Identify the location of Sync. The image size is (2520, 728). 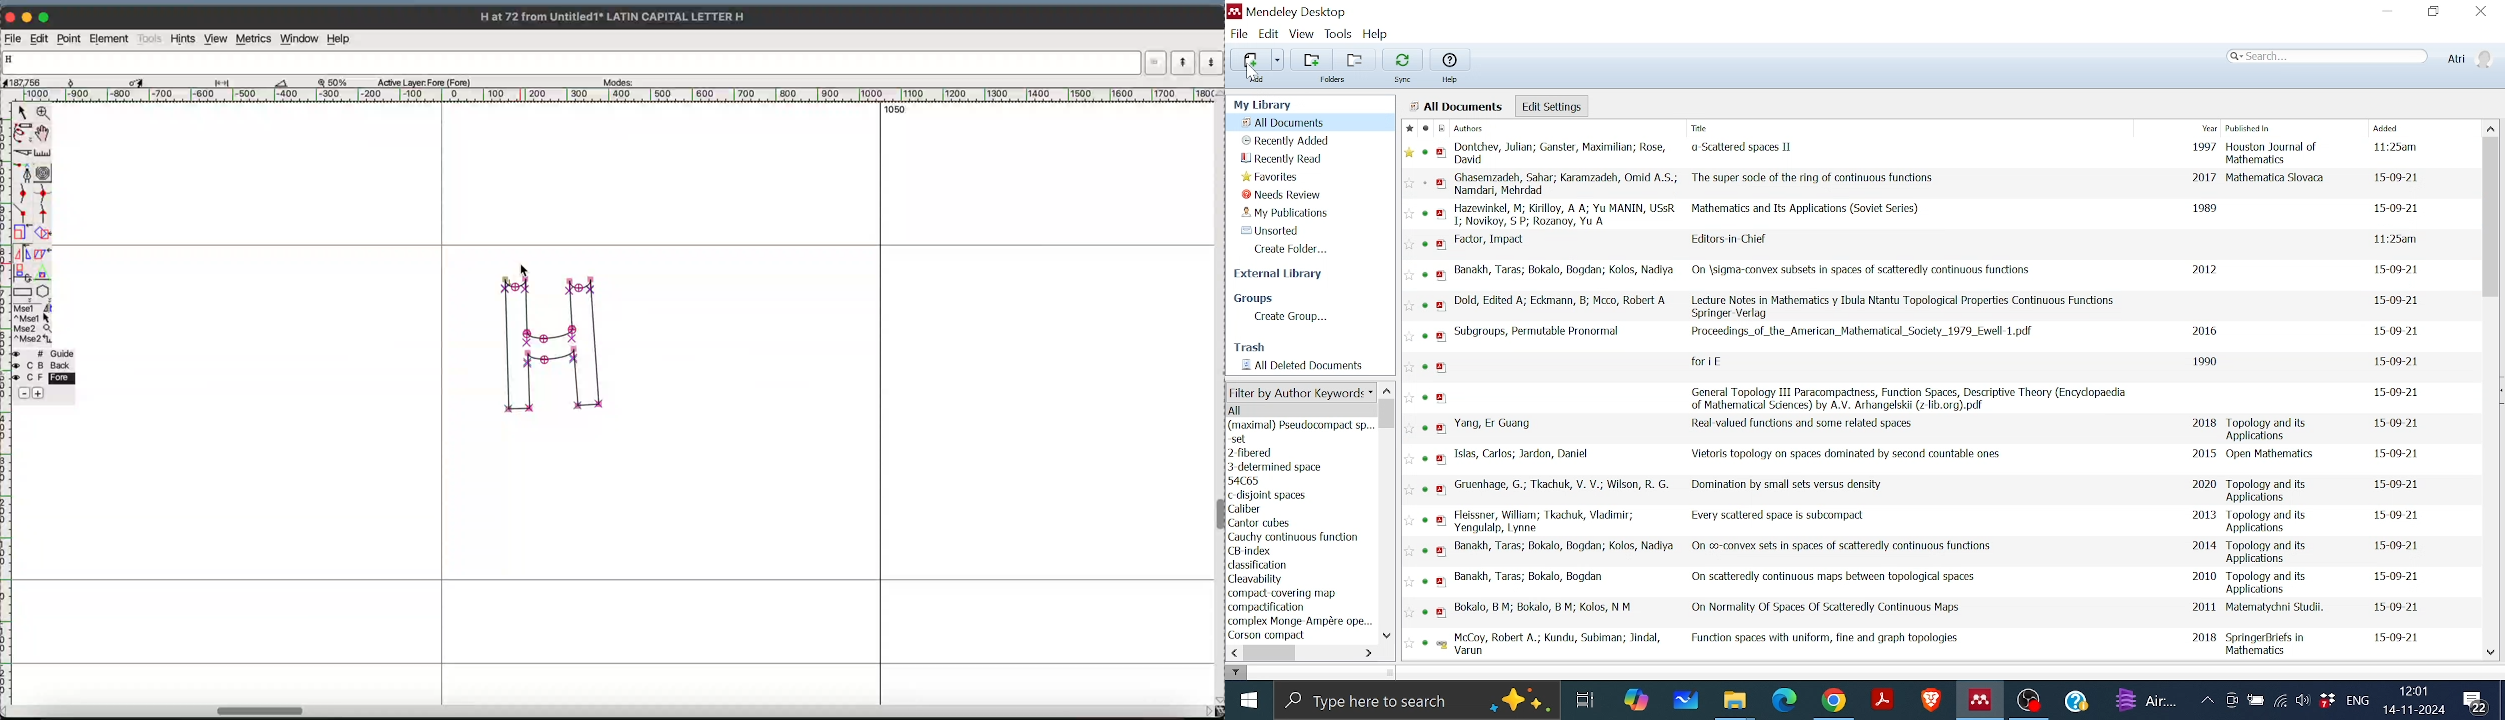
(1403, 59).